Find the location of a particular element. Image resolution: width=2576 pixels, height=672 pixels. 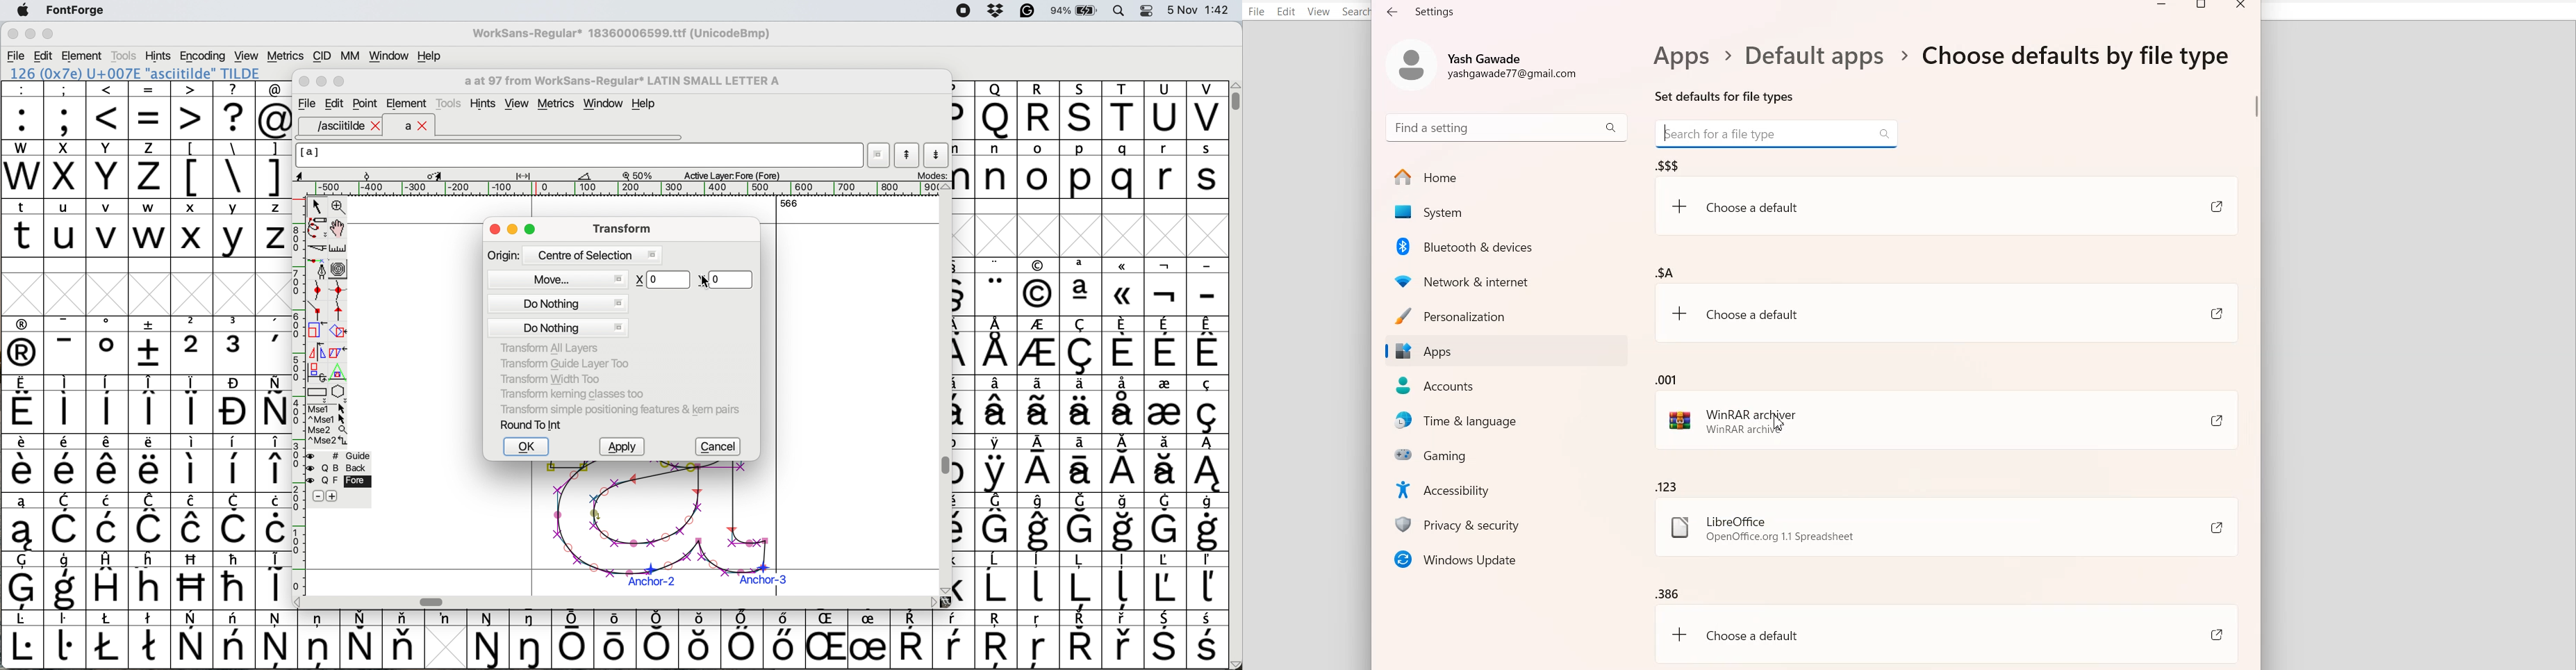

Vertical scroll bar is located at coordinates (942, 466).